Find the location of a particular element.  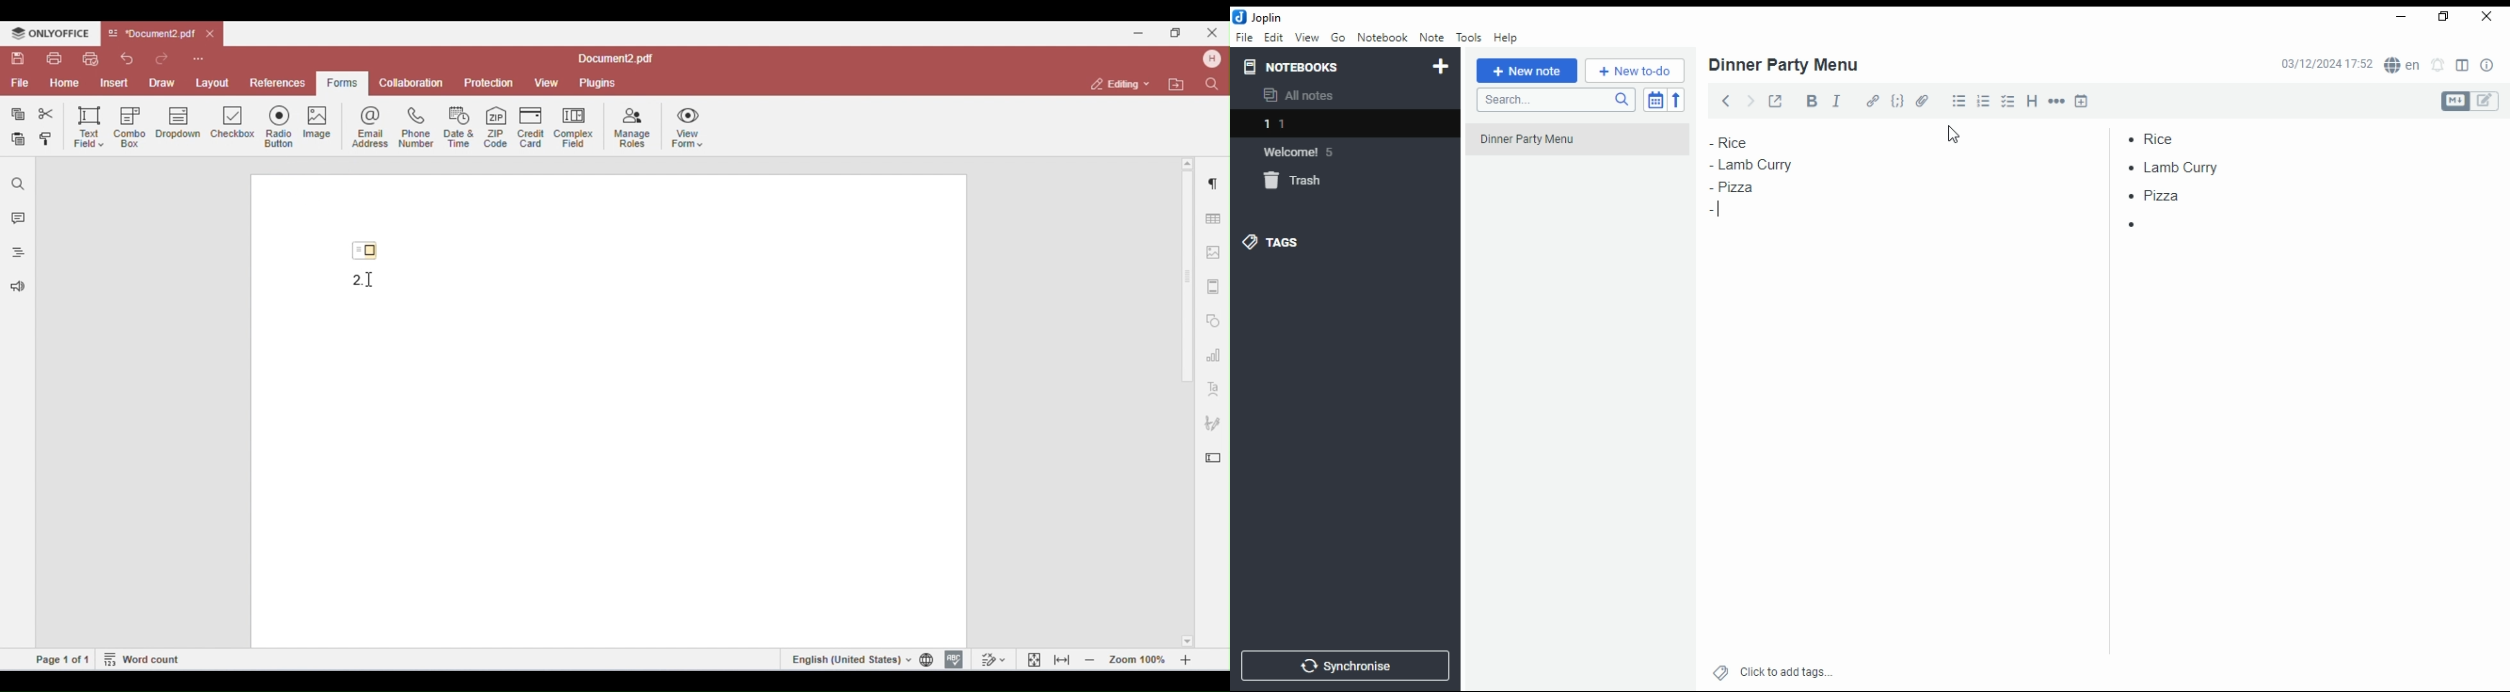

hyperlink is located at coordinates (1872, 102).